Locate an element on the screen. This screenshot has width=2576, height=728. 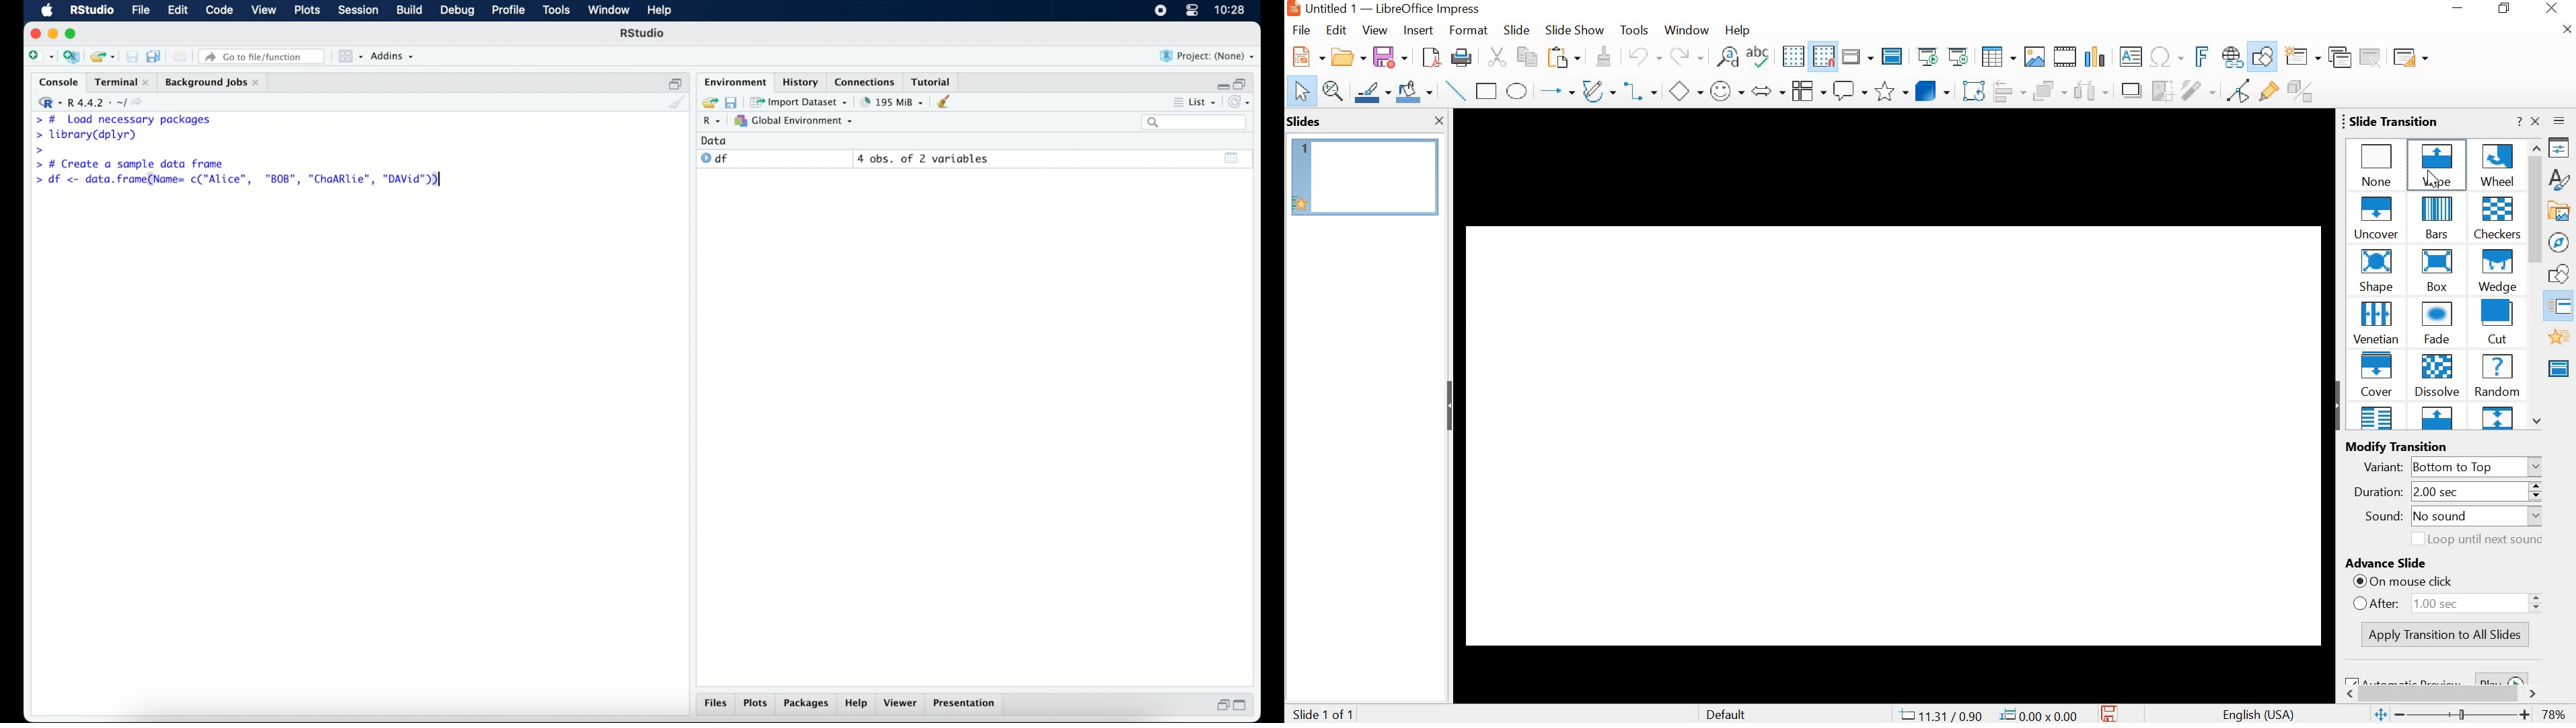
df is located at coordinates (715, 159).